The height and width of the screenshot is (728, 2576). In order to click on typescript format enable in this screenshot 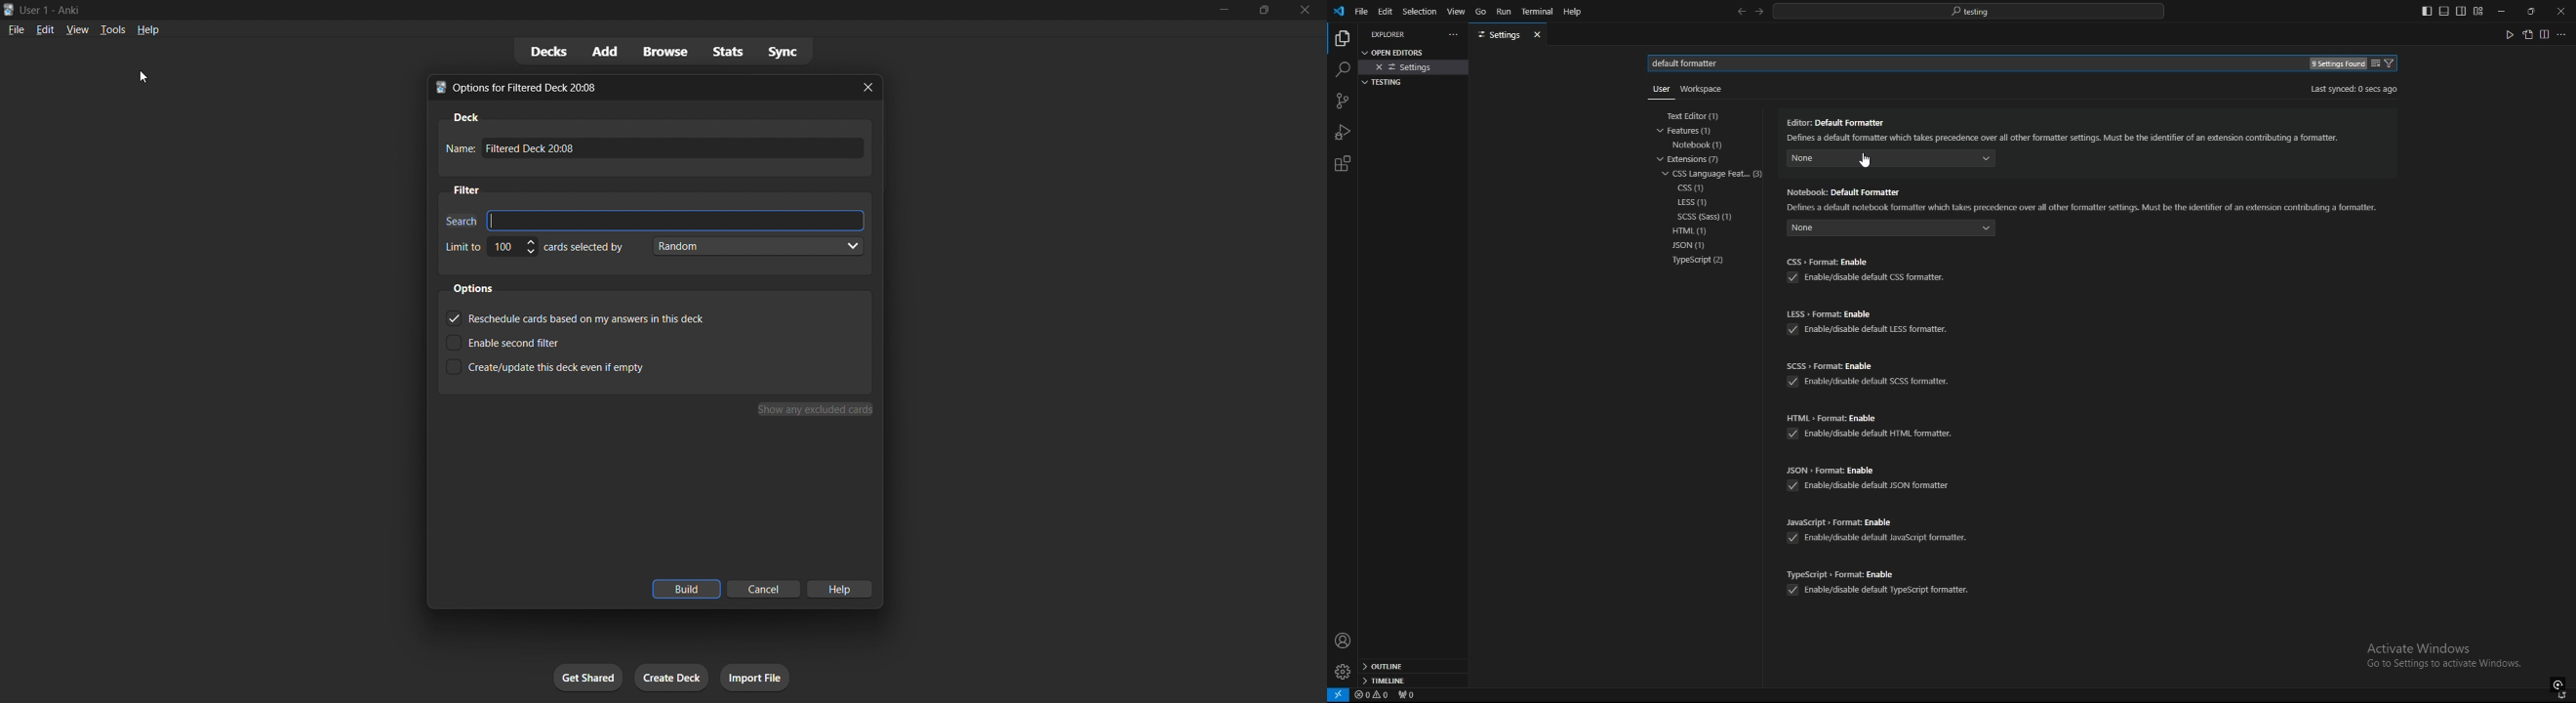, I will do `click(1881, 570)`.